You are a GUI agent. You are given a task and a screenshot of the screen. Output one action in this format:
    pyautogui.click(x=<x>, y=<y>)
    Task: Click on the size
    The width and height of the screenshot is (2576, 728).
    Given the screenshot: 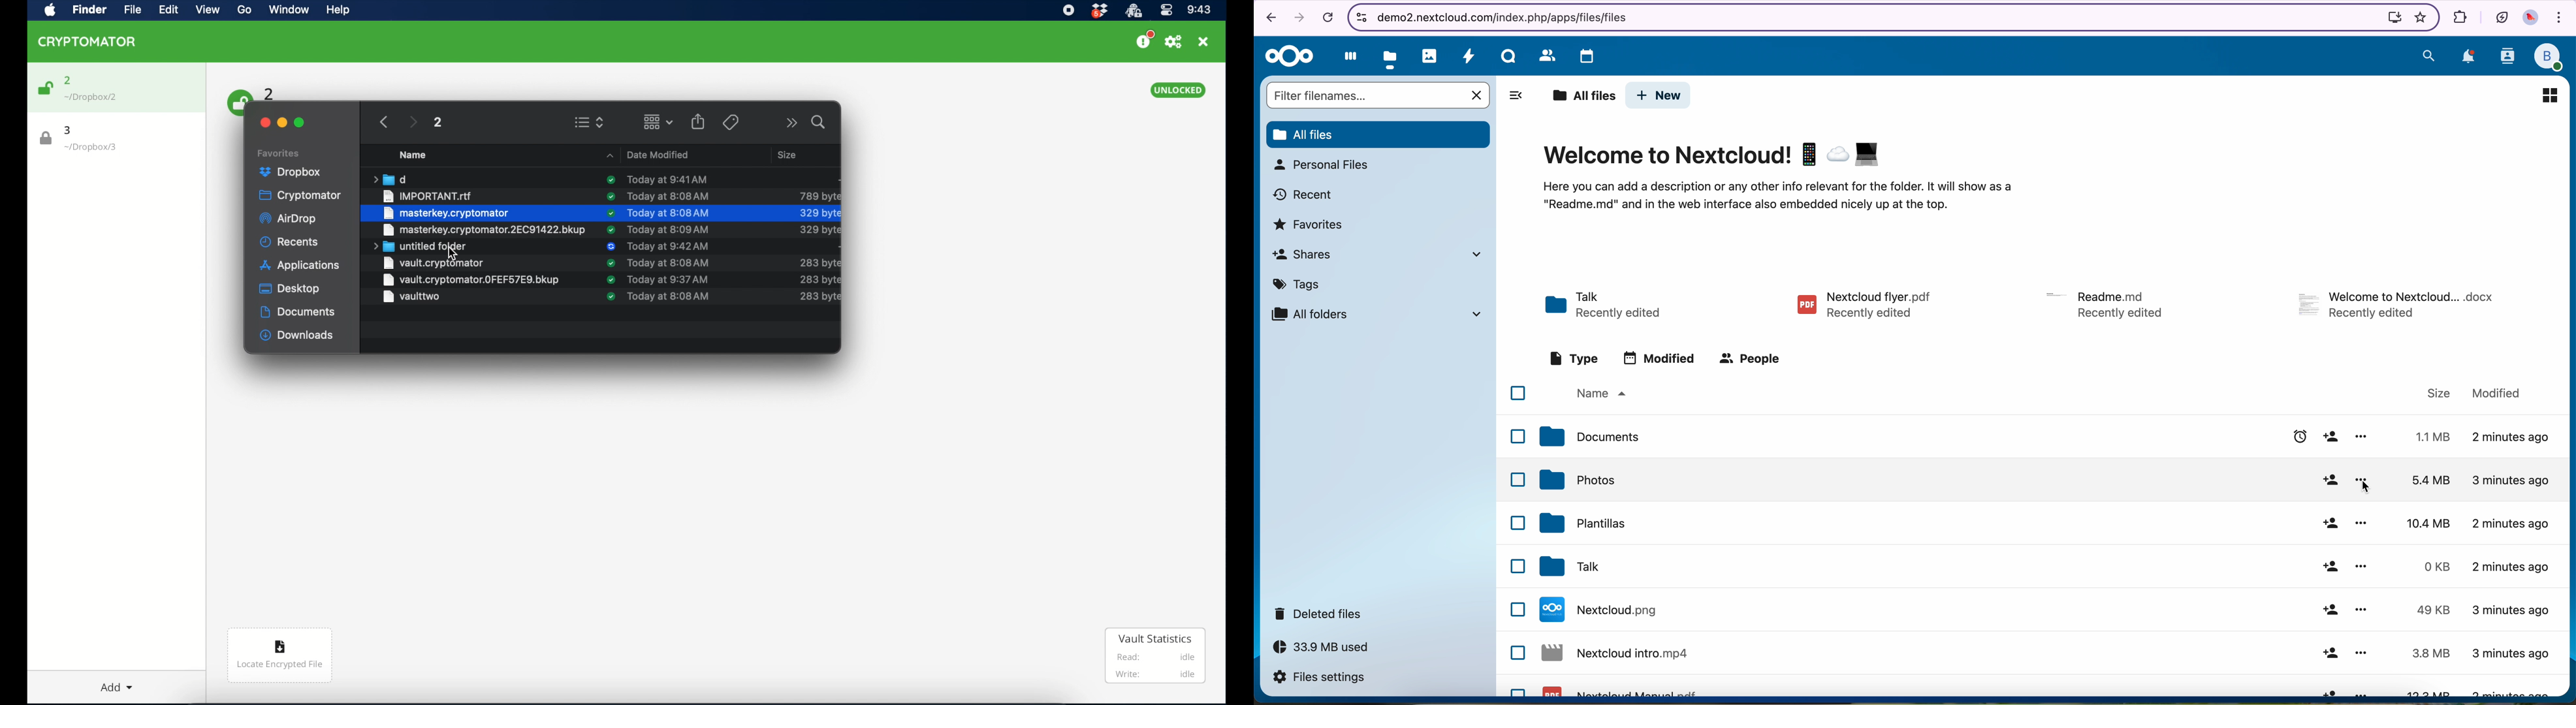 What is the action you would take?
    pyautogui.click(x=2439, y=393)
    